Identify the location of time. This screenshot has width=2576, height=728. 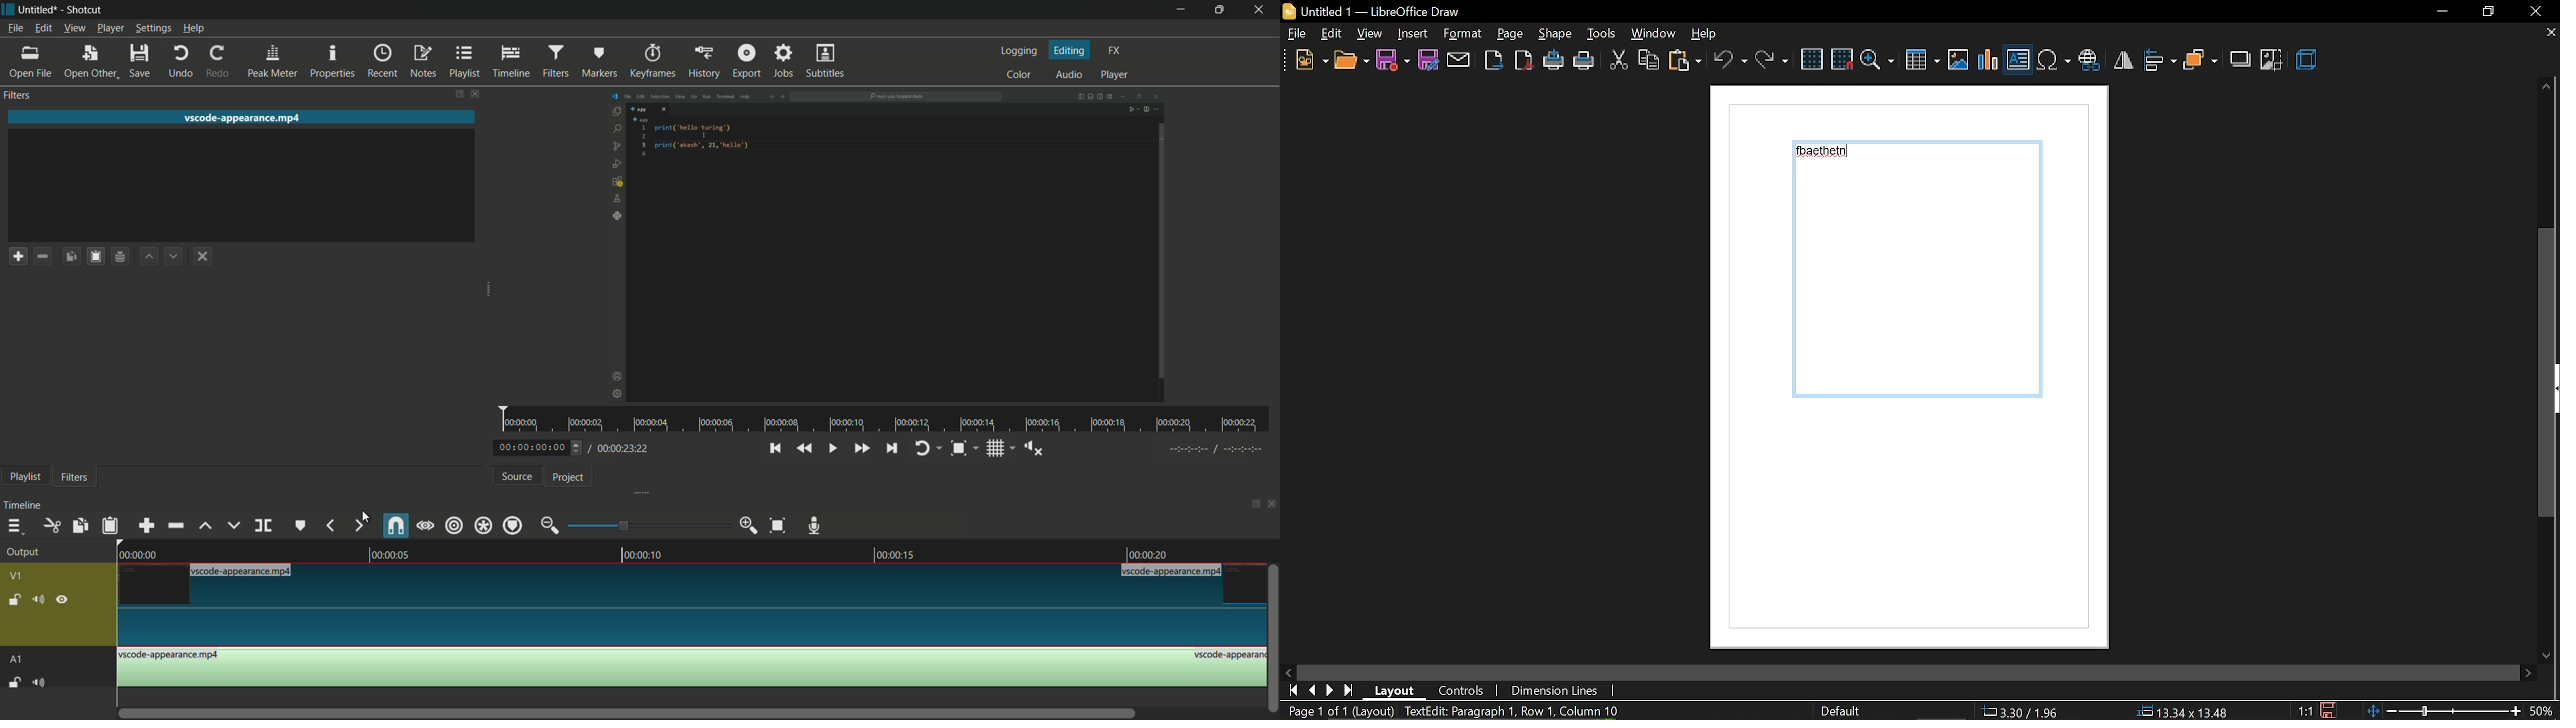
(889, 418).